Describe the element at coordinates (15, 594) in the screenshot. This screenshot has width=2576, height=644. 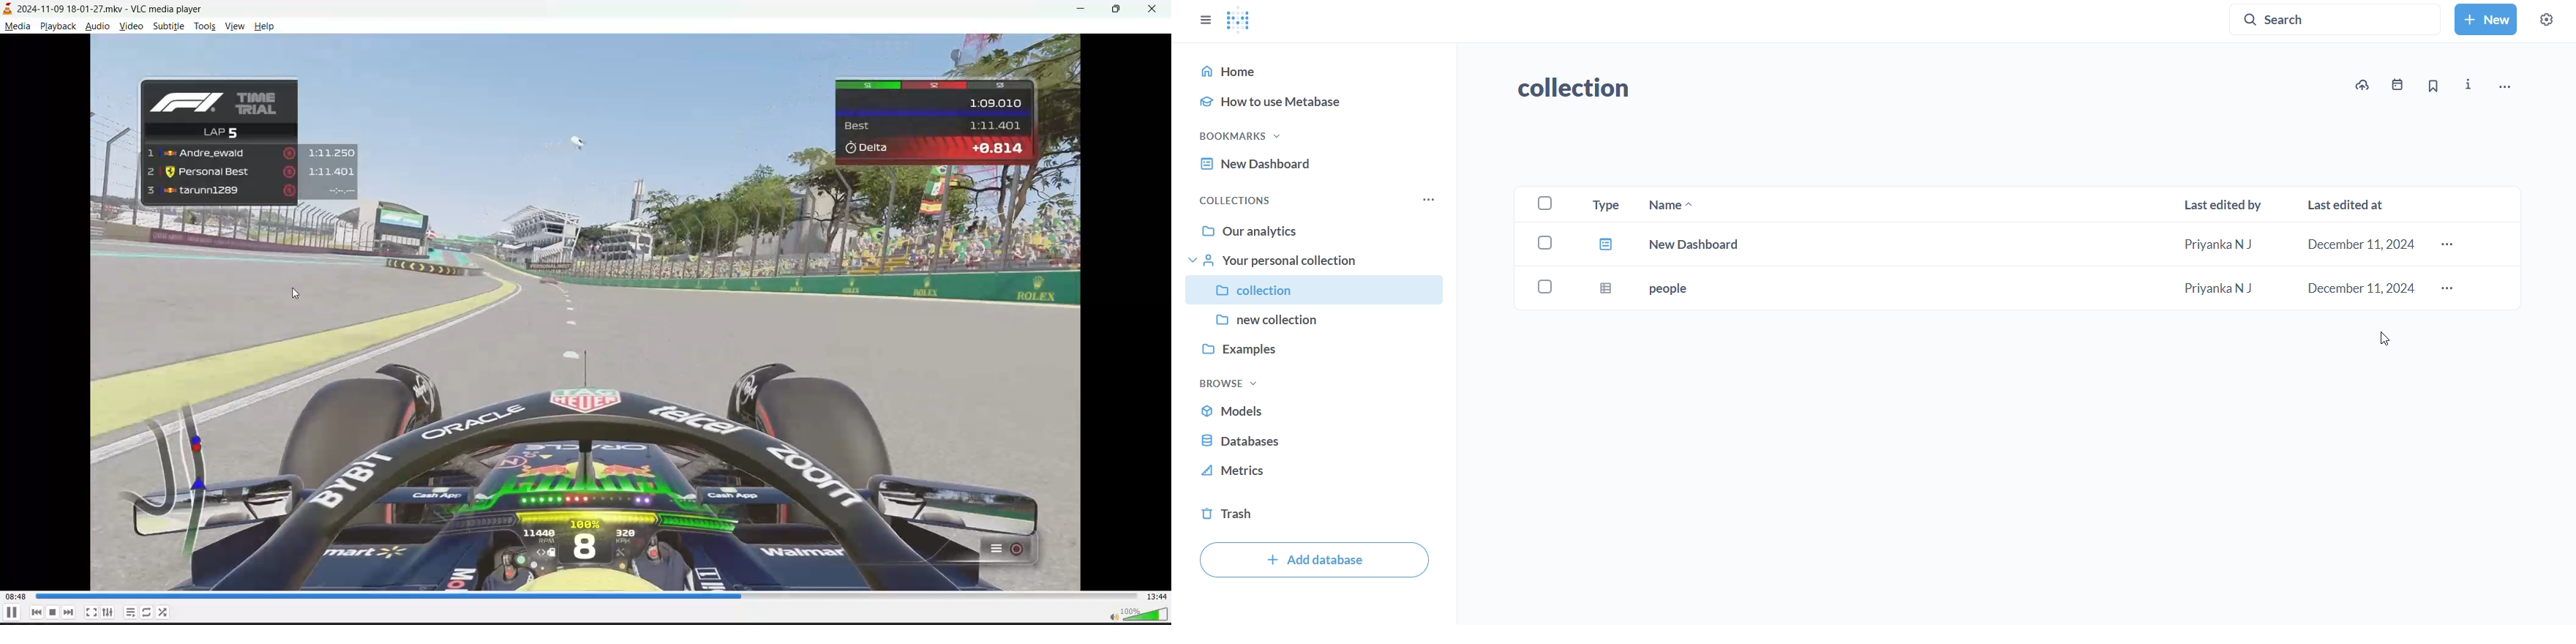
I see `current track time` at that location.